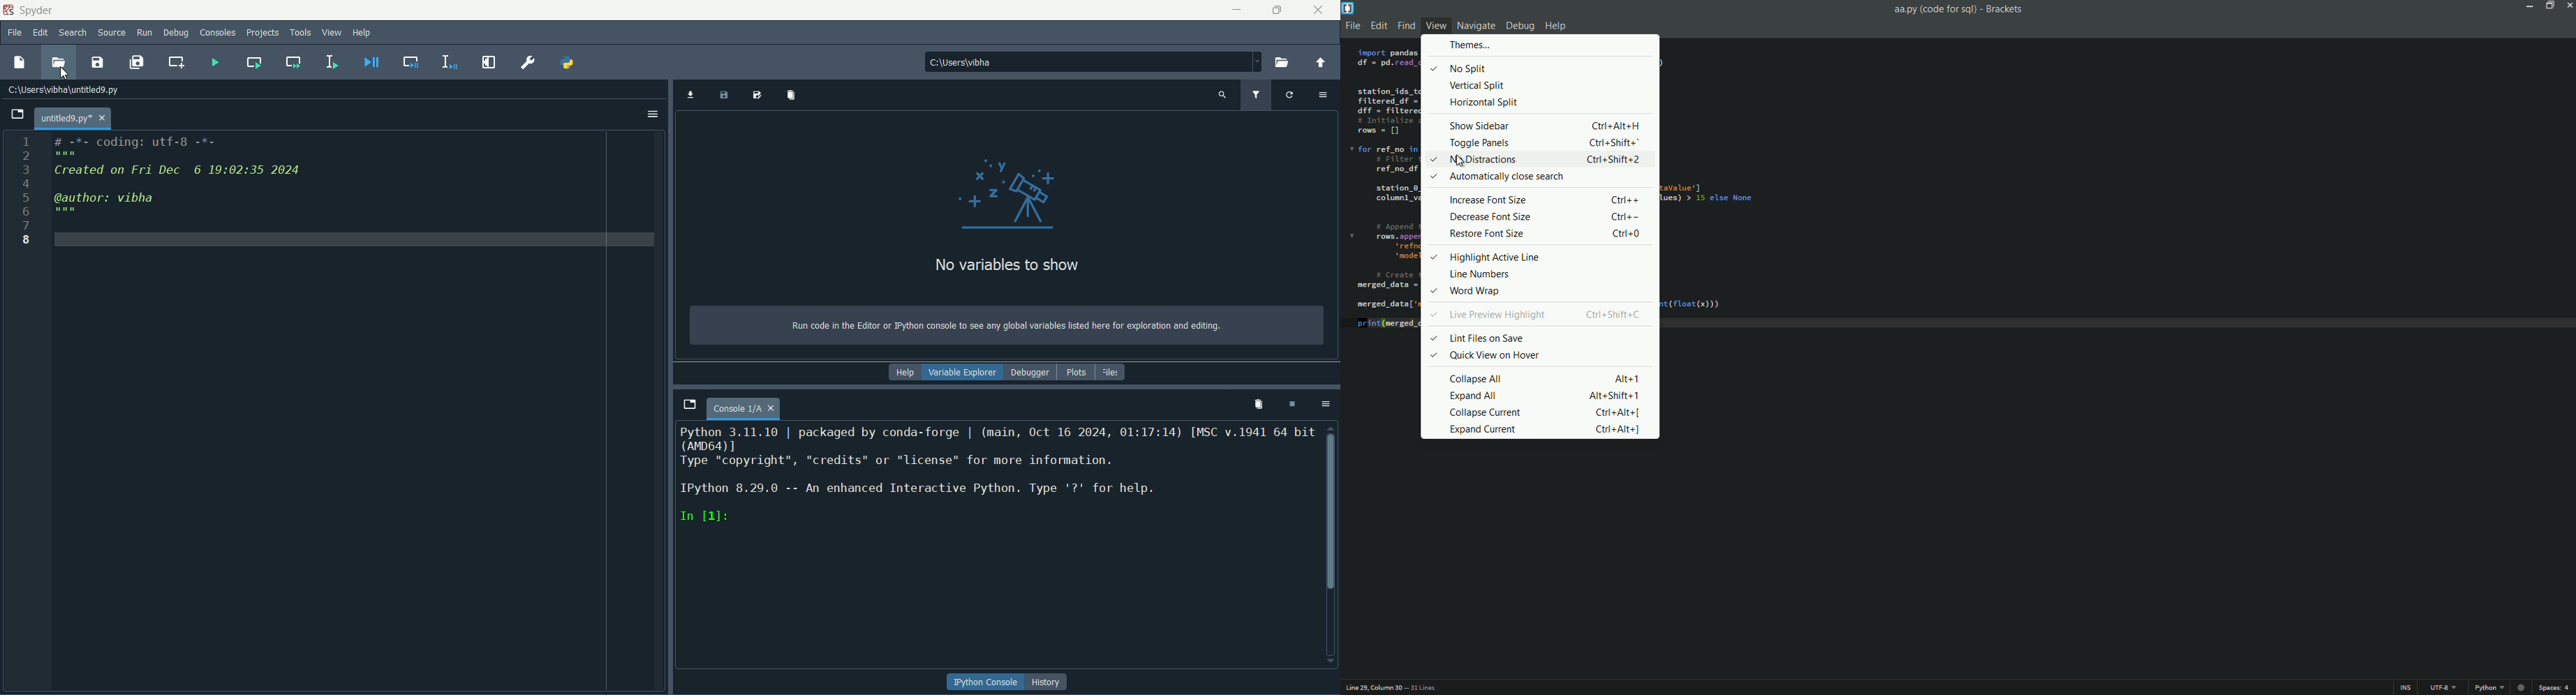  I want to click on history, so click(1049, 682).